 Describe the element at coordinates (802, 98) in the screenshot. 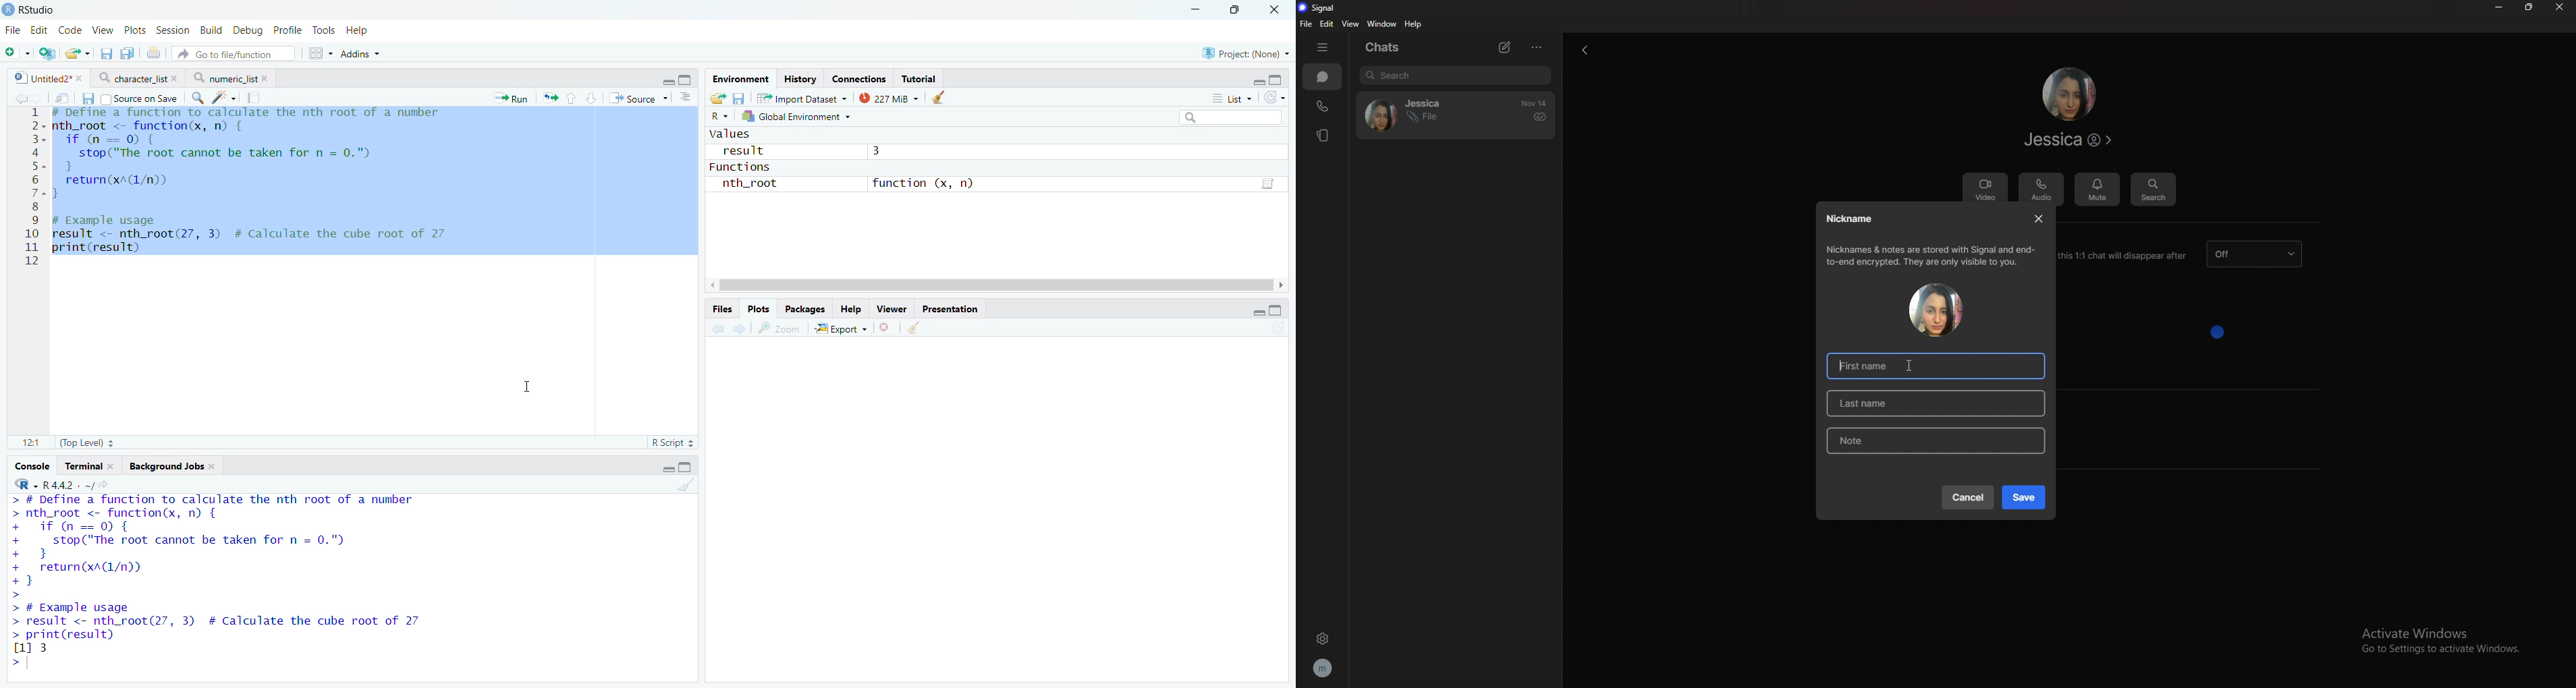

I see `Import Dataset` at that location.